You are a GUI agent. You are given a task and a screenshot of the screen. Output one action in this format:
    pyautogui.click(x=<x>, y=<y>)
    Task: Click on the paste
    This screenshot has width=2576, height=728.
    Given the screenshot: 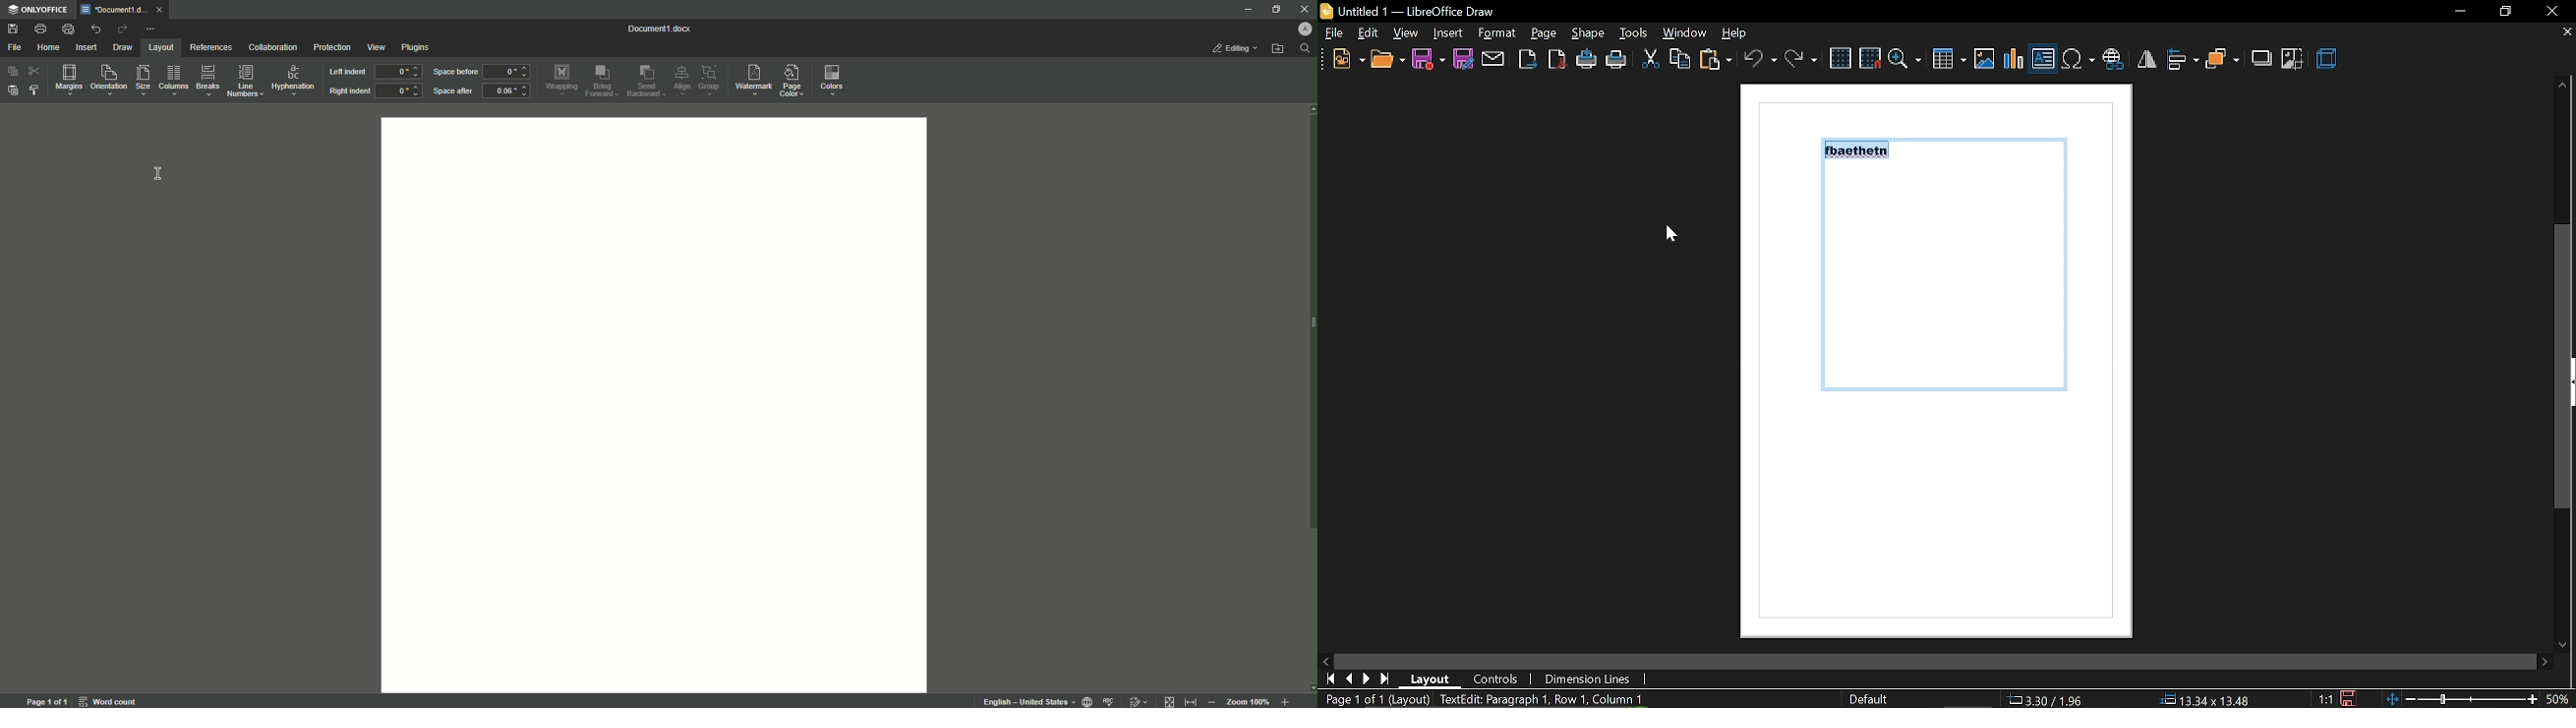 What is the action you would take?
    pyautogui.click(x=1715, y=61)
    